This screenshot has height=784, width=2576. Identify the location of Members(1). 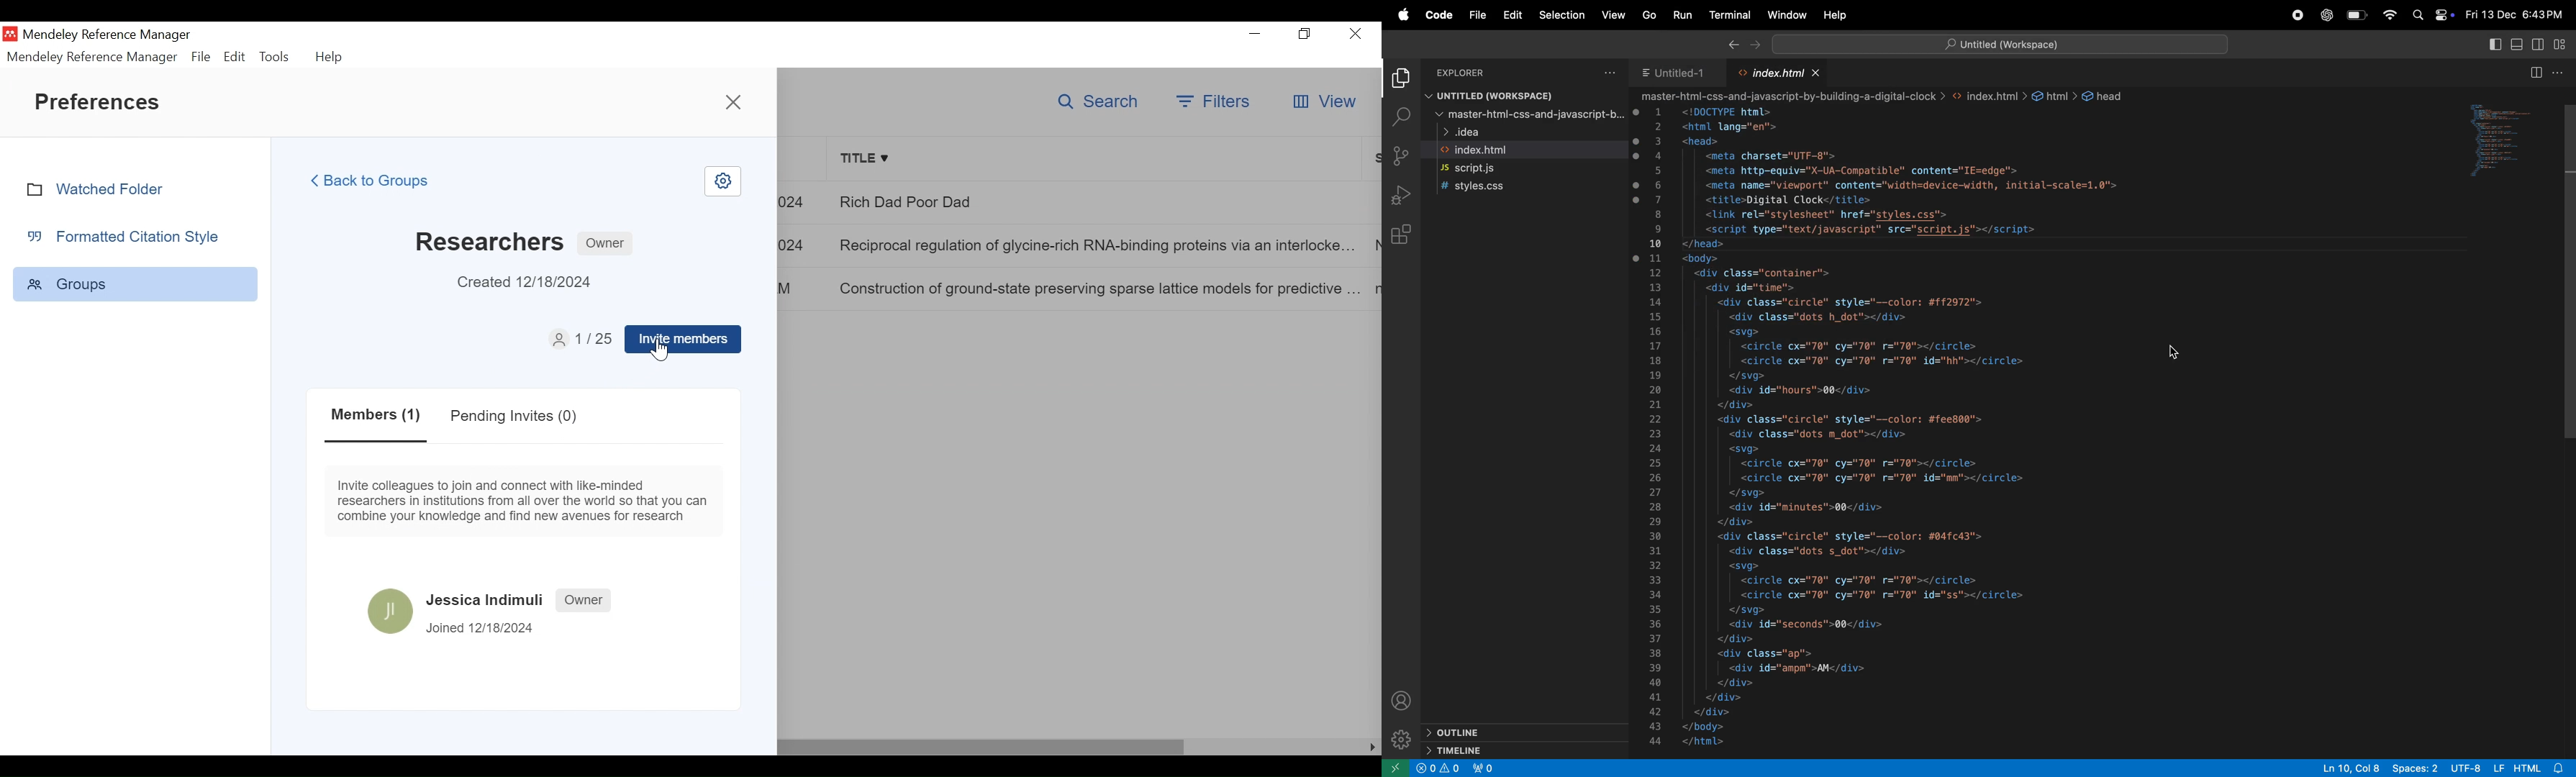
(377, 418).